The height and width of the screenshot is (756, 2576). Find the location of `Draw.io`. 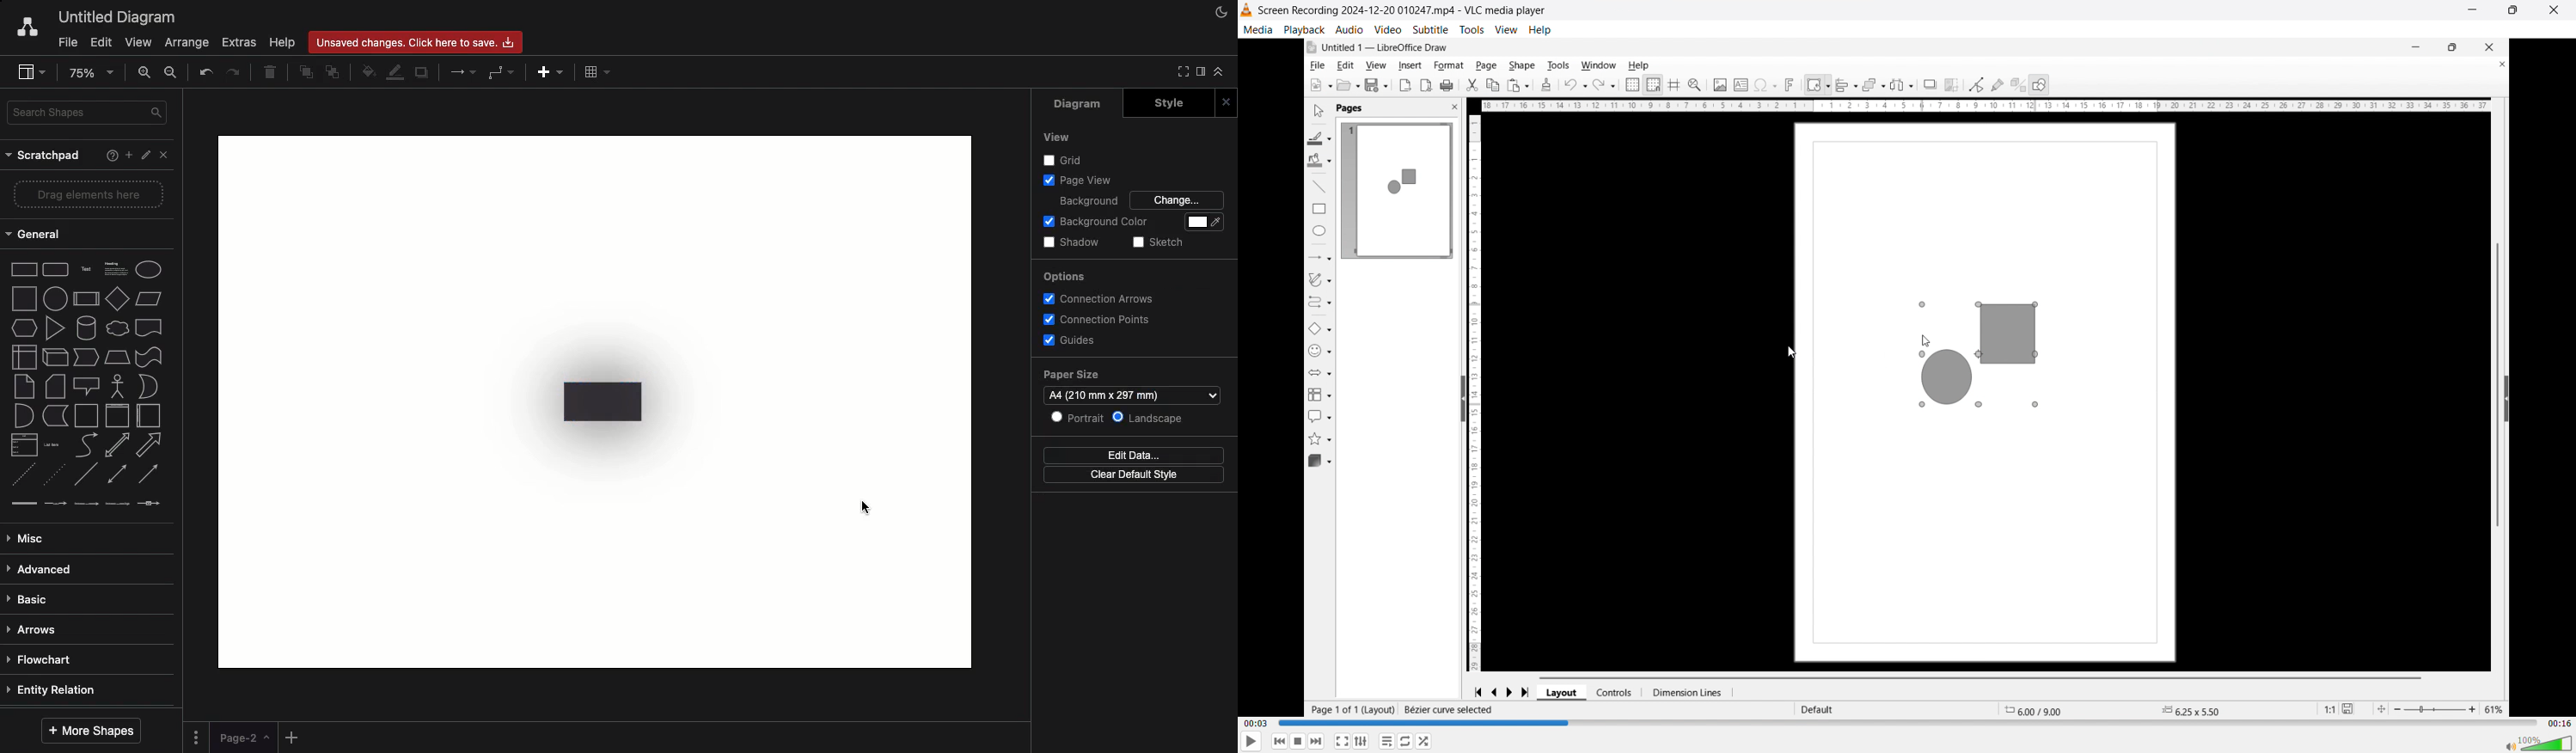

Draw.io is located at coordinates (28, 30).